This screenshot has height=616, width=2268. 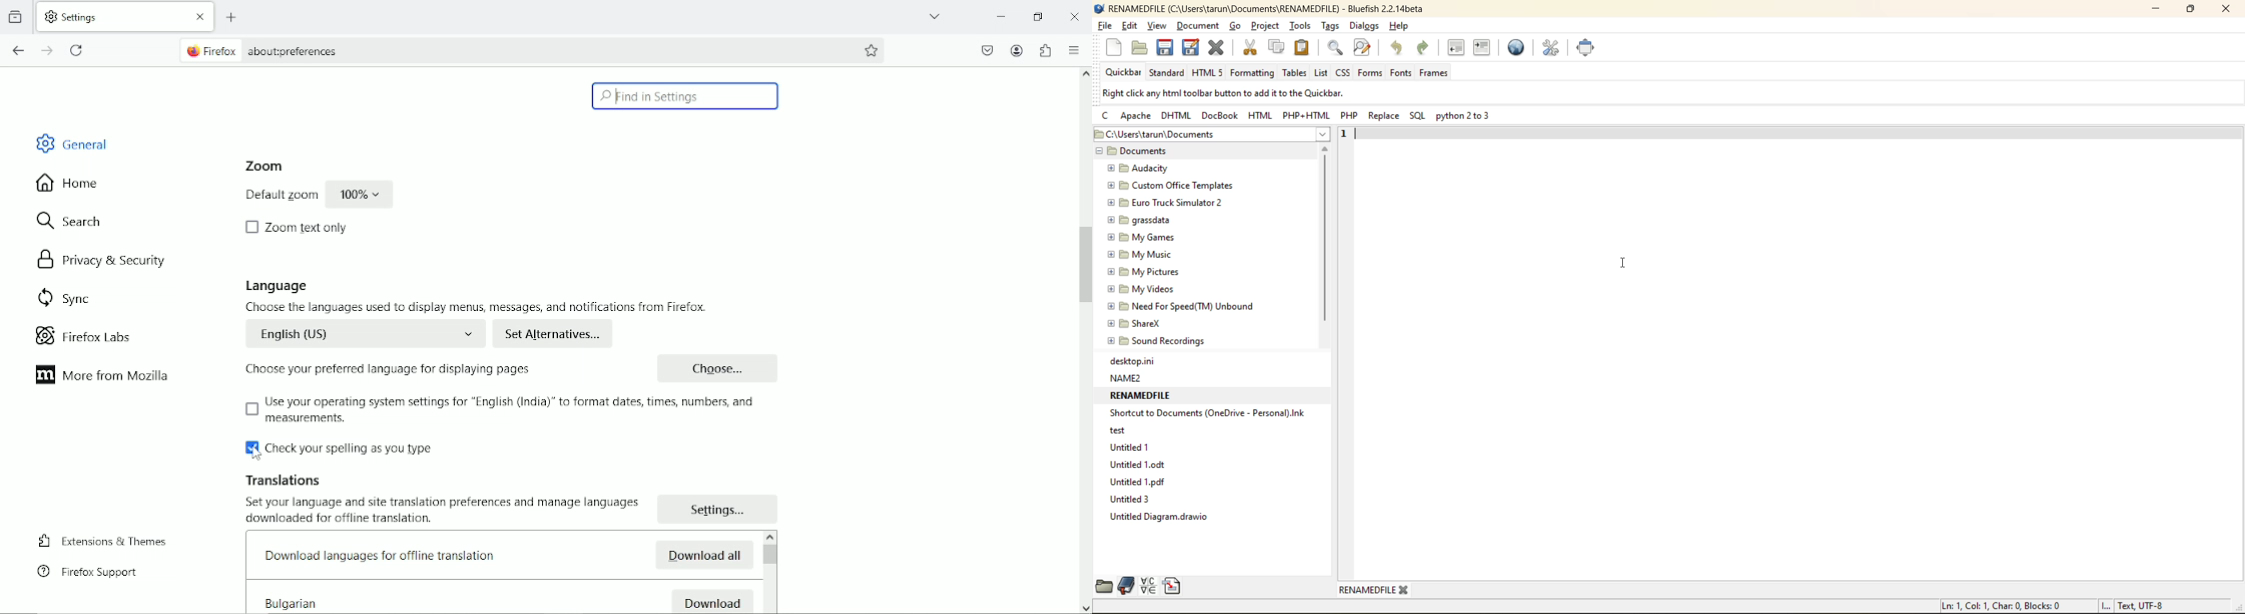 I want to click on forms, so click(x=1371, y=73).